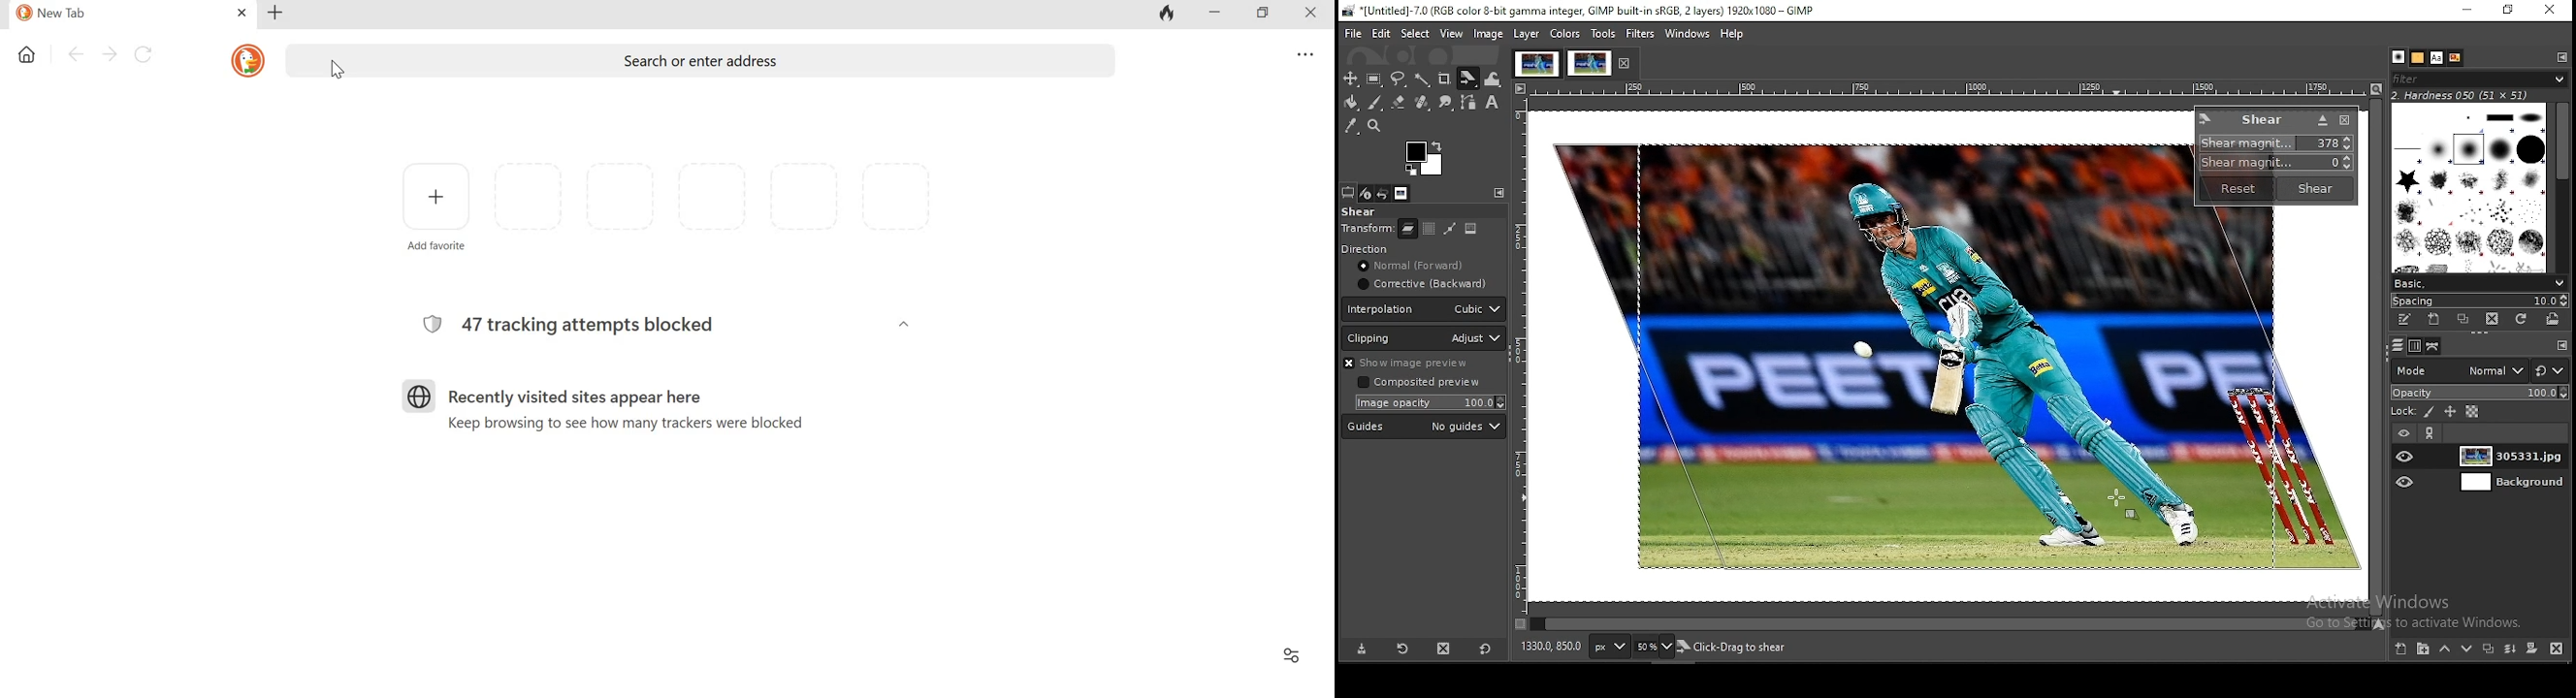  Describe the element at coordinates (2466, 189) in the screenshot. I see `brushes` at that location.